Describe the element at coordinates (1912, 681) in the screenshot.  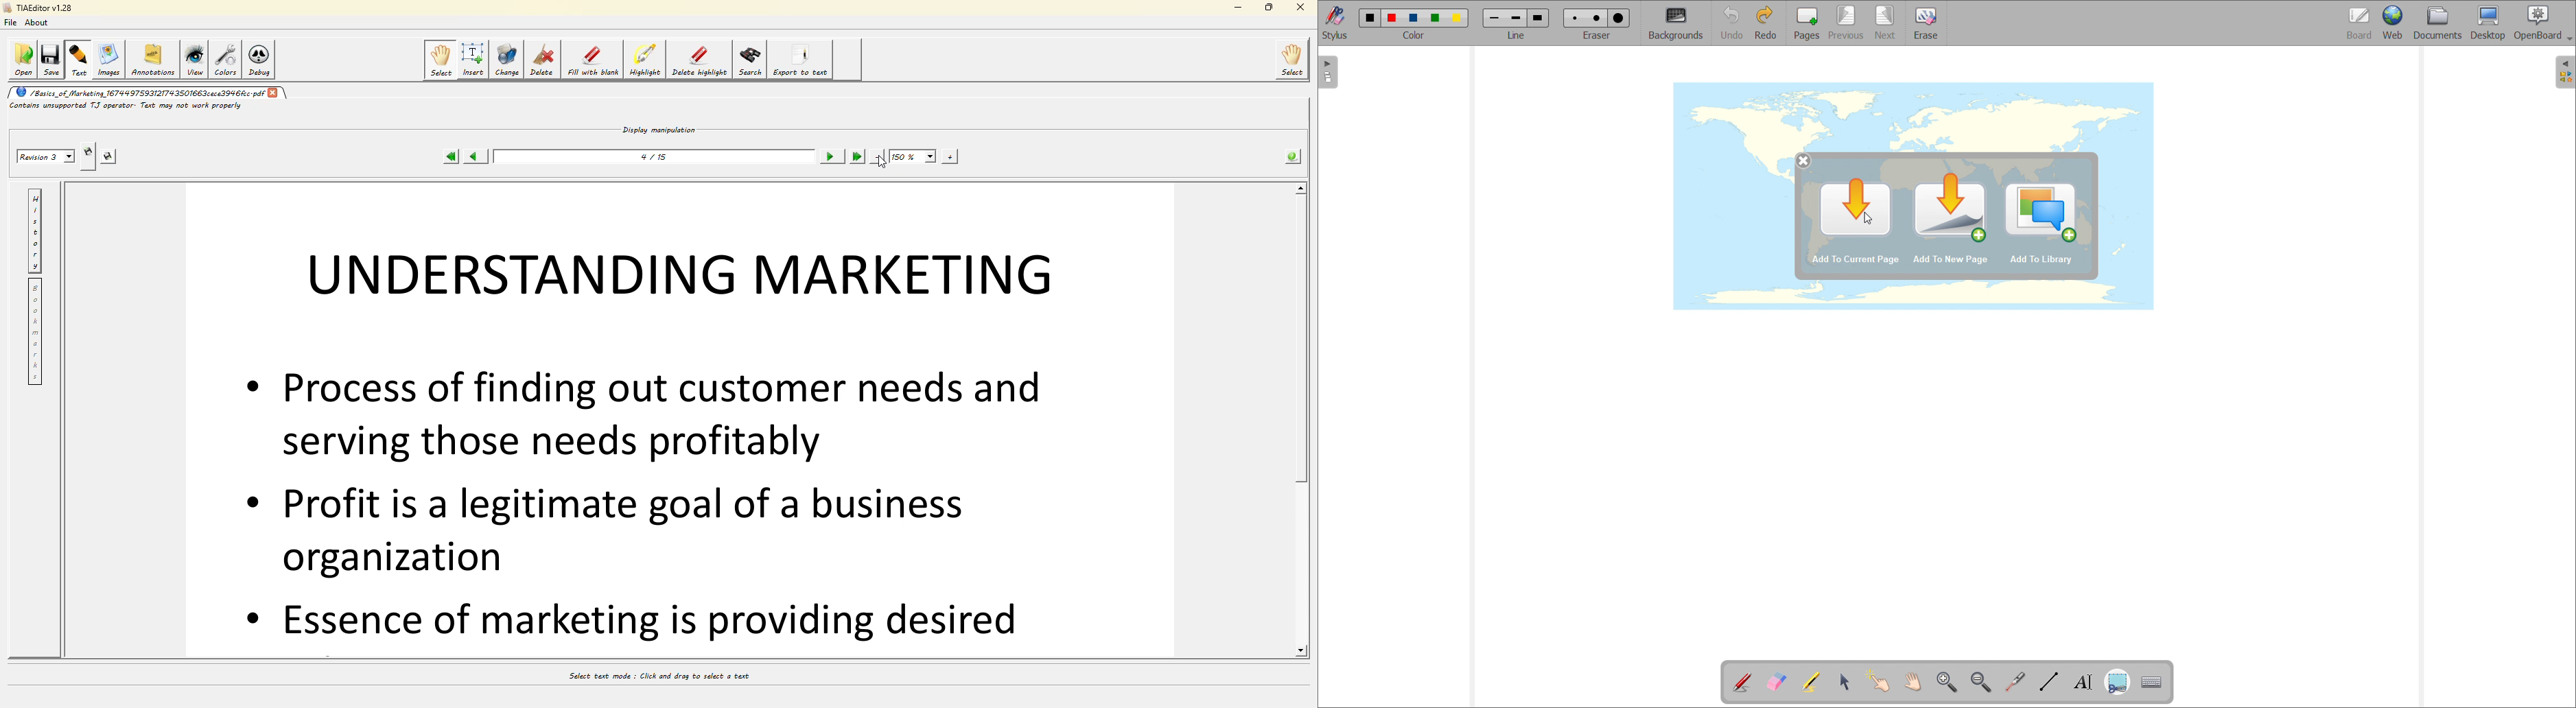
I see `scroll page` at that location.